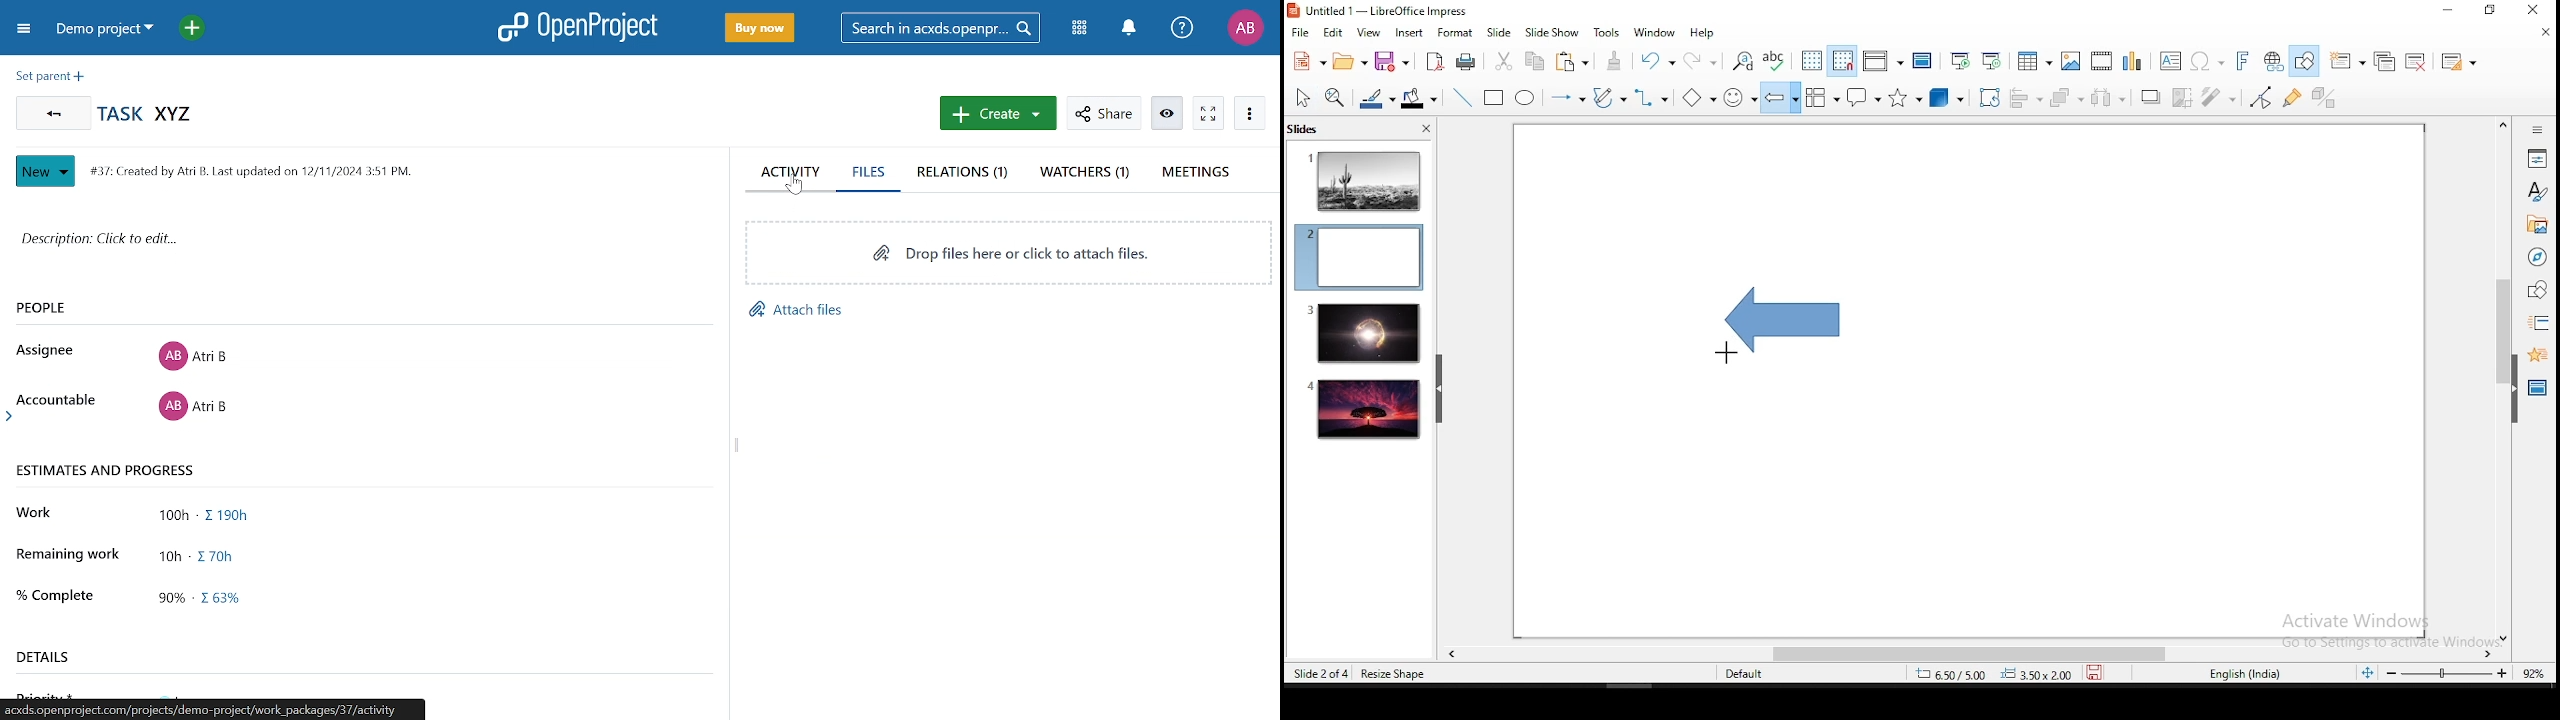 The width and height of the screenshot is (2576, 728). I want to click on Acivitty, so click(796, 171).